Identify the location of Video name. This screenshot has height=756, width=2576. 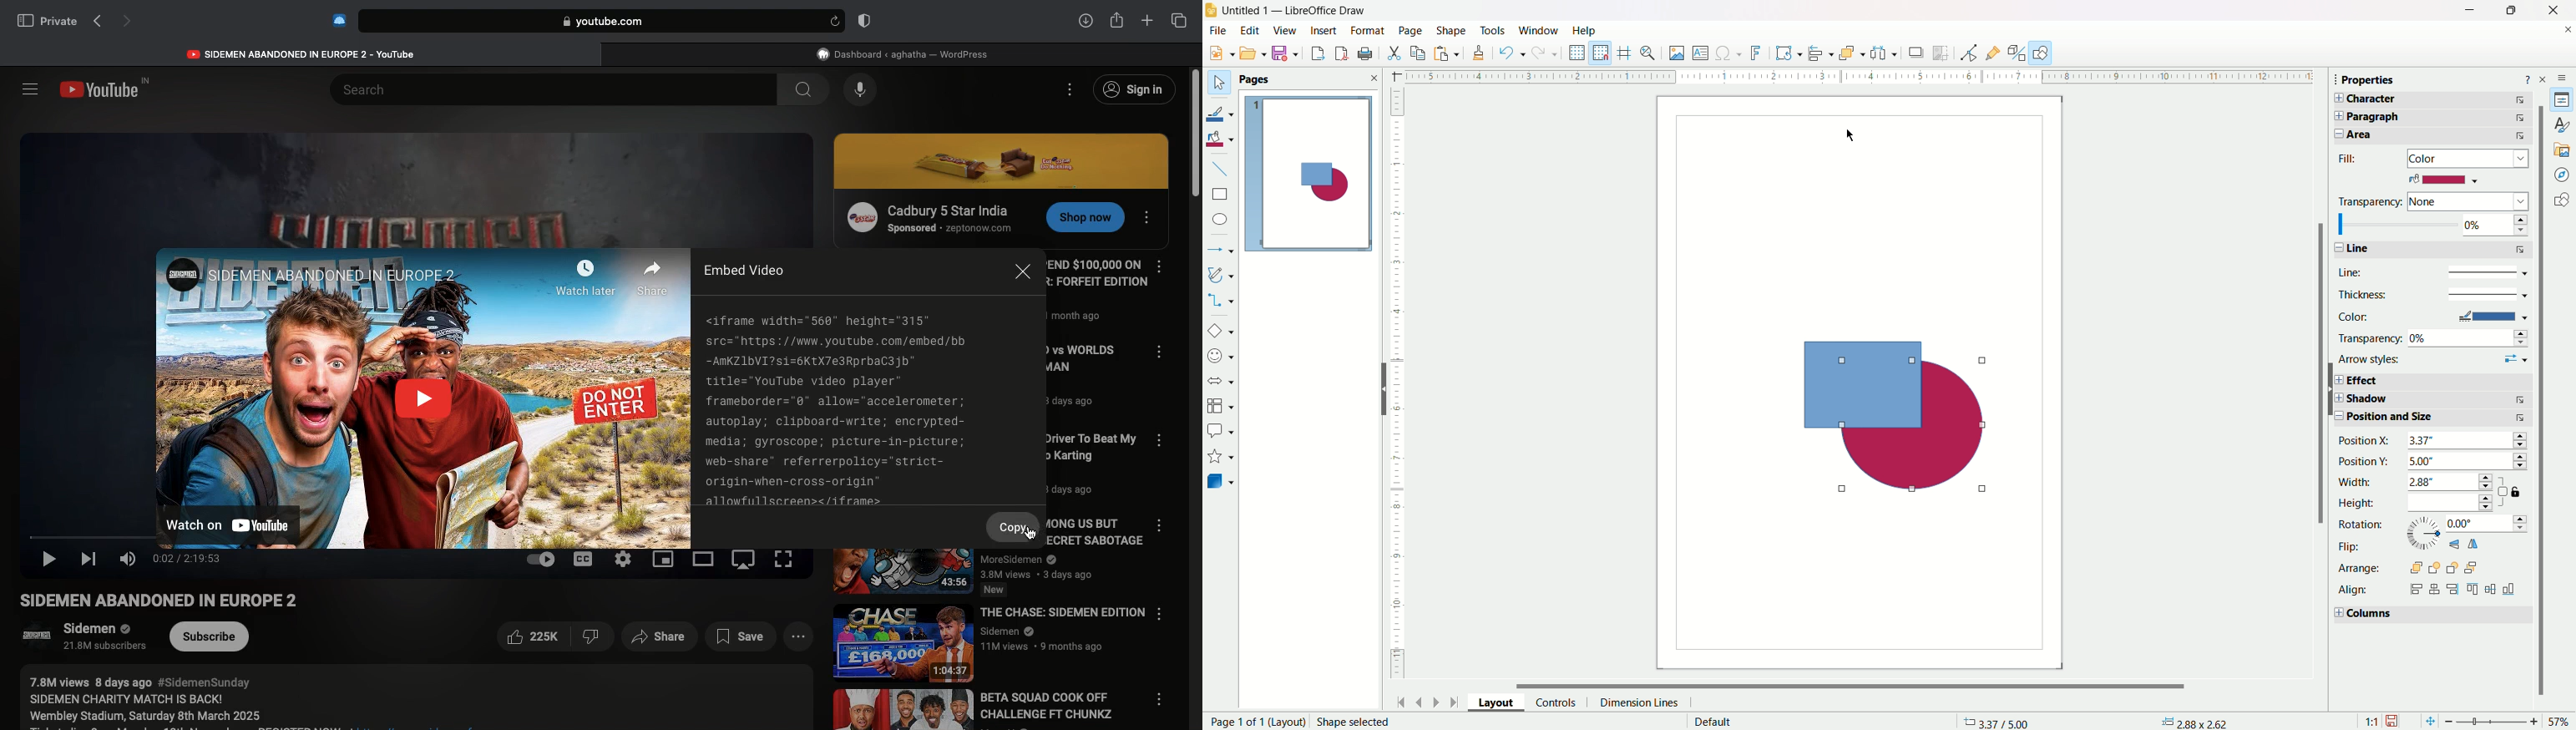
(991, 640).